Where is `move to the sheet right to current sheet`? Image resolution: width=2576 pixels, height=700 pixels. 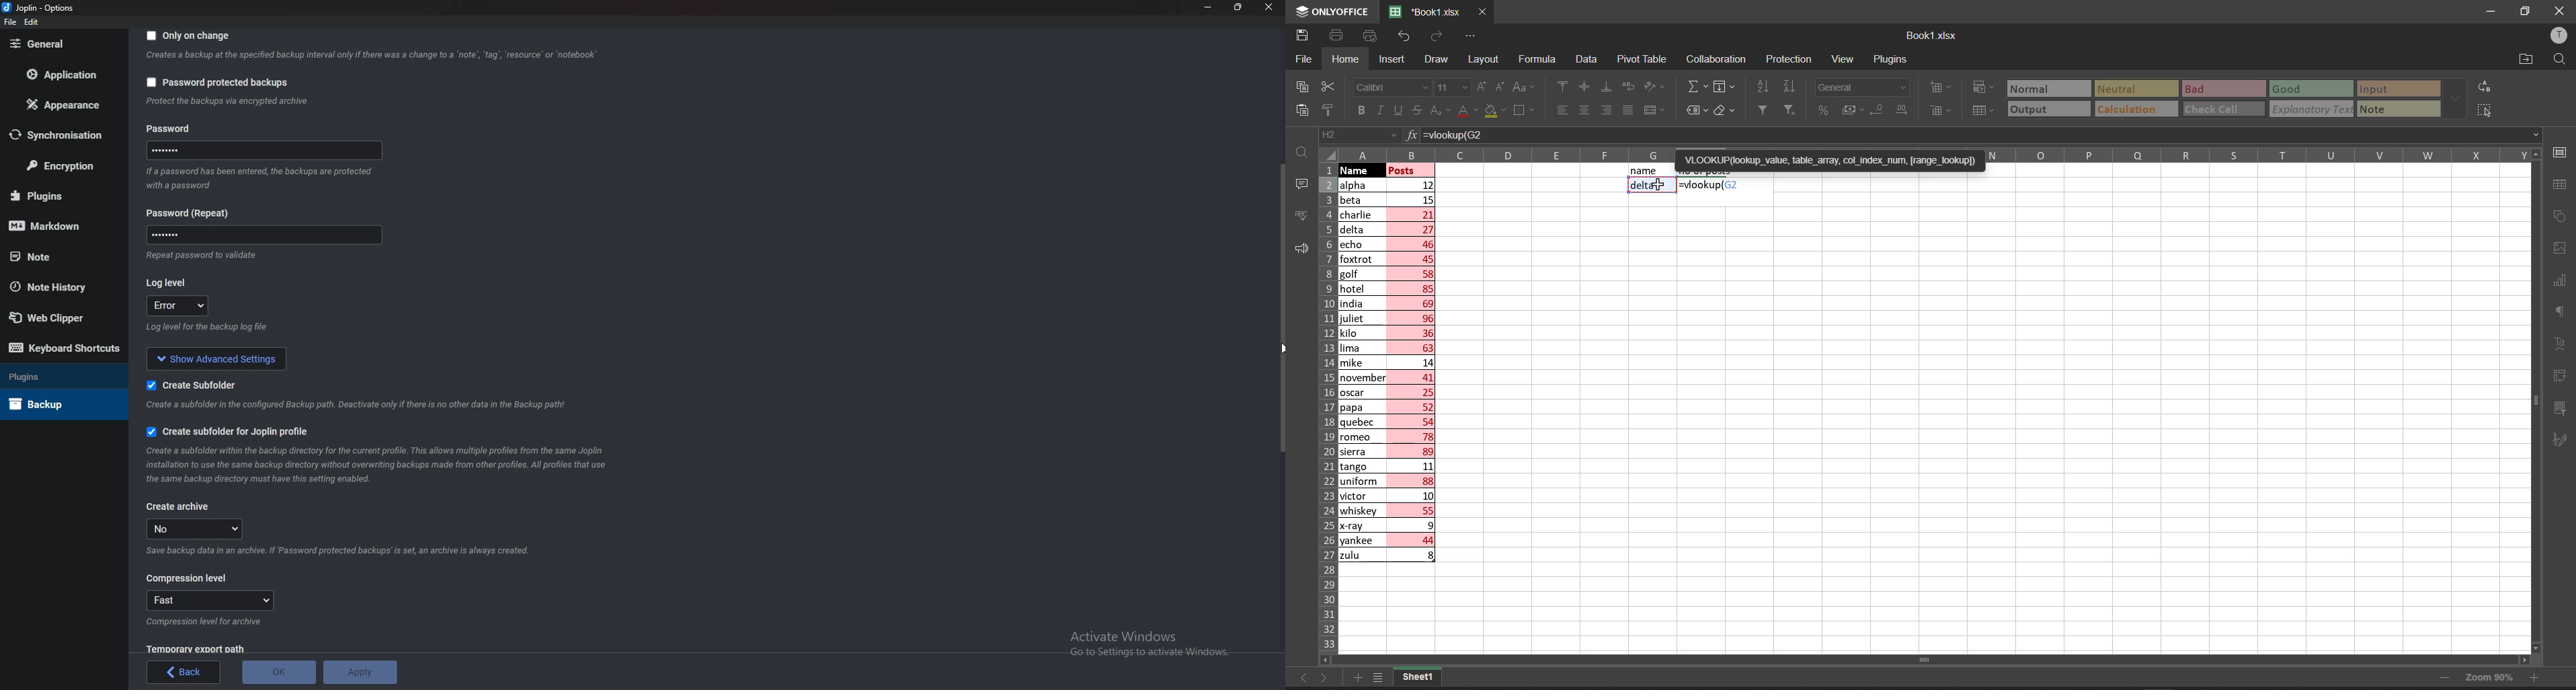 move to the sheet right to current sheet is located at coordinates (1326, 681).